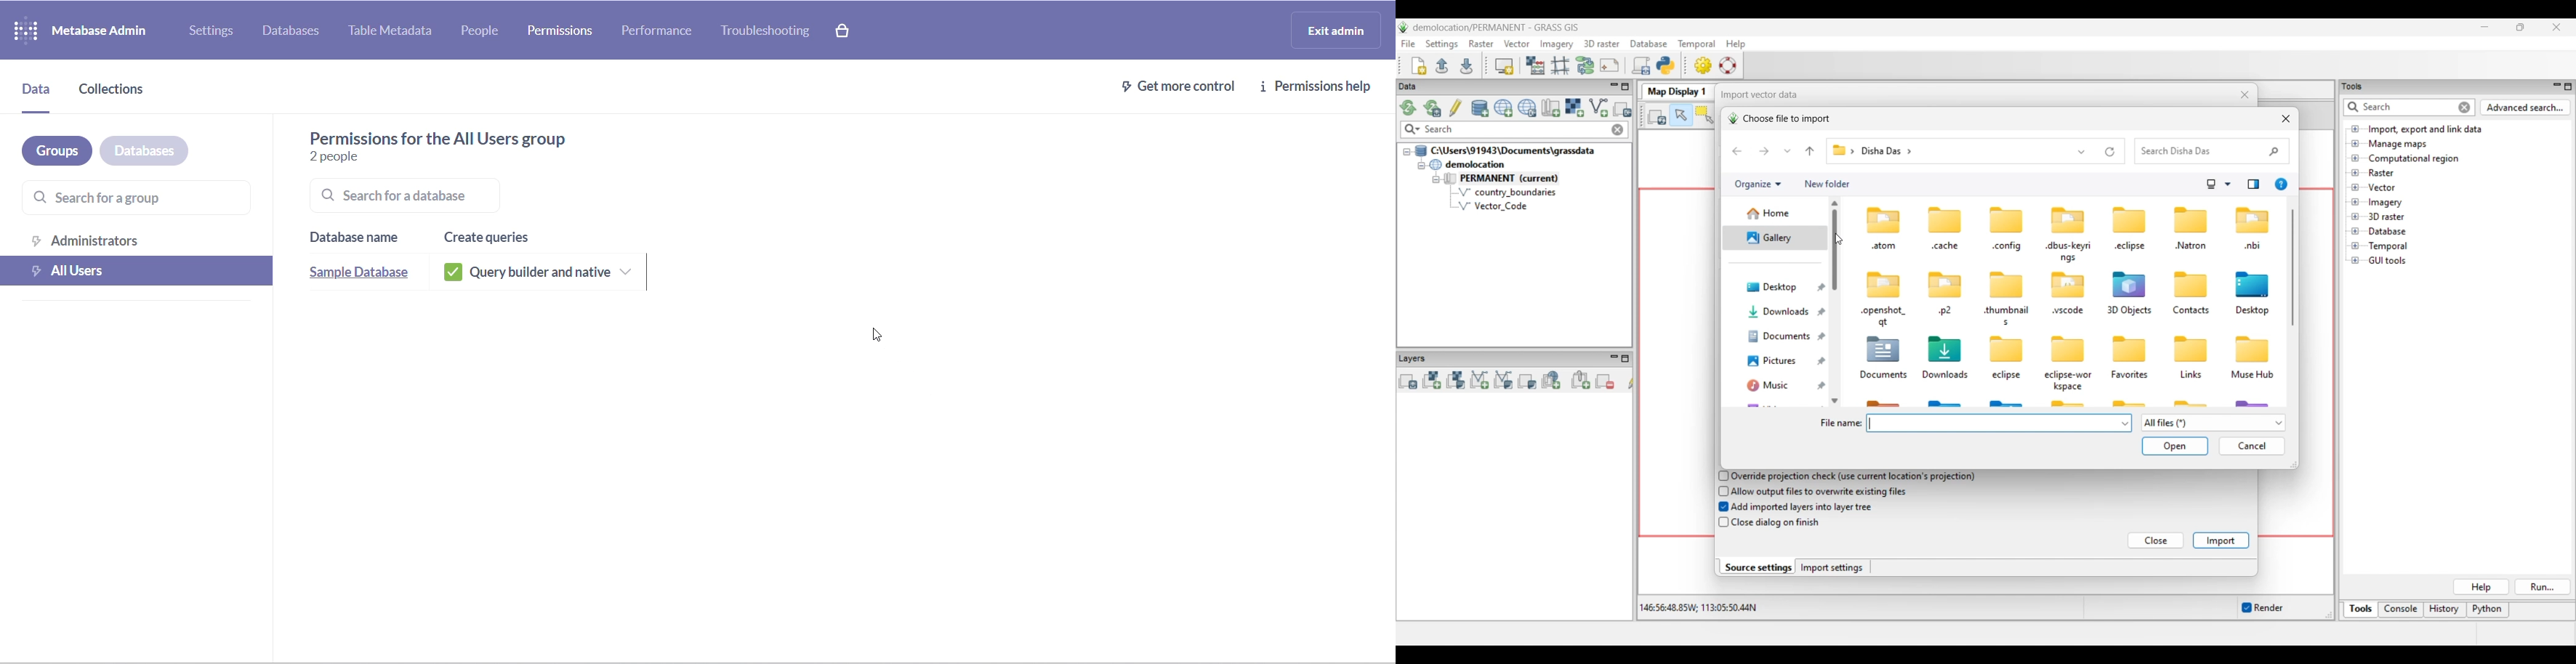 This screenshot has width=2576, height=672. What do you see at coordinates (1722, 523) in the screenshot?
I see `checkbox` at bounding box center [1722, 523].